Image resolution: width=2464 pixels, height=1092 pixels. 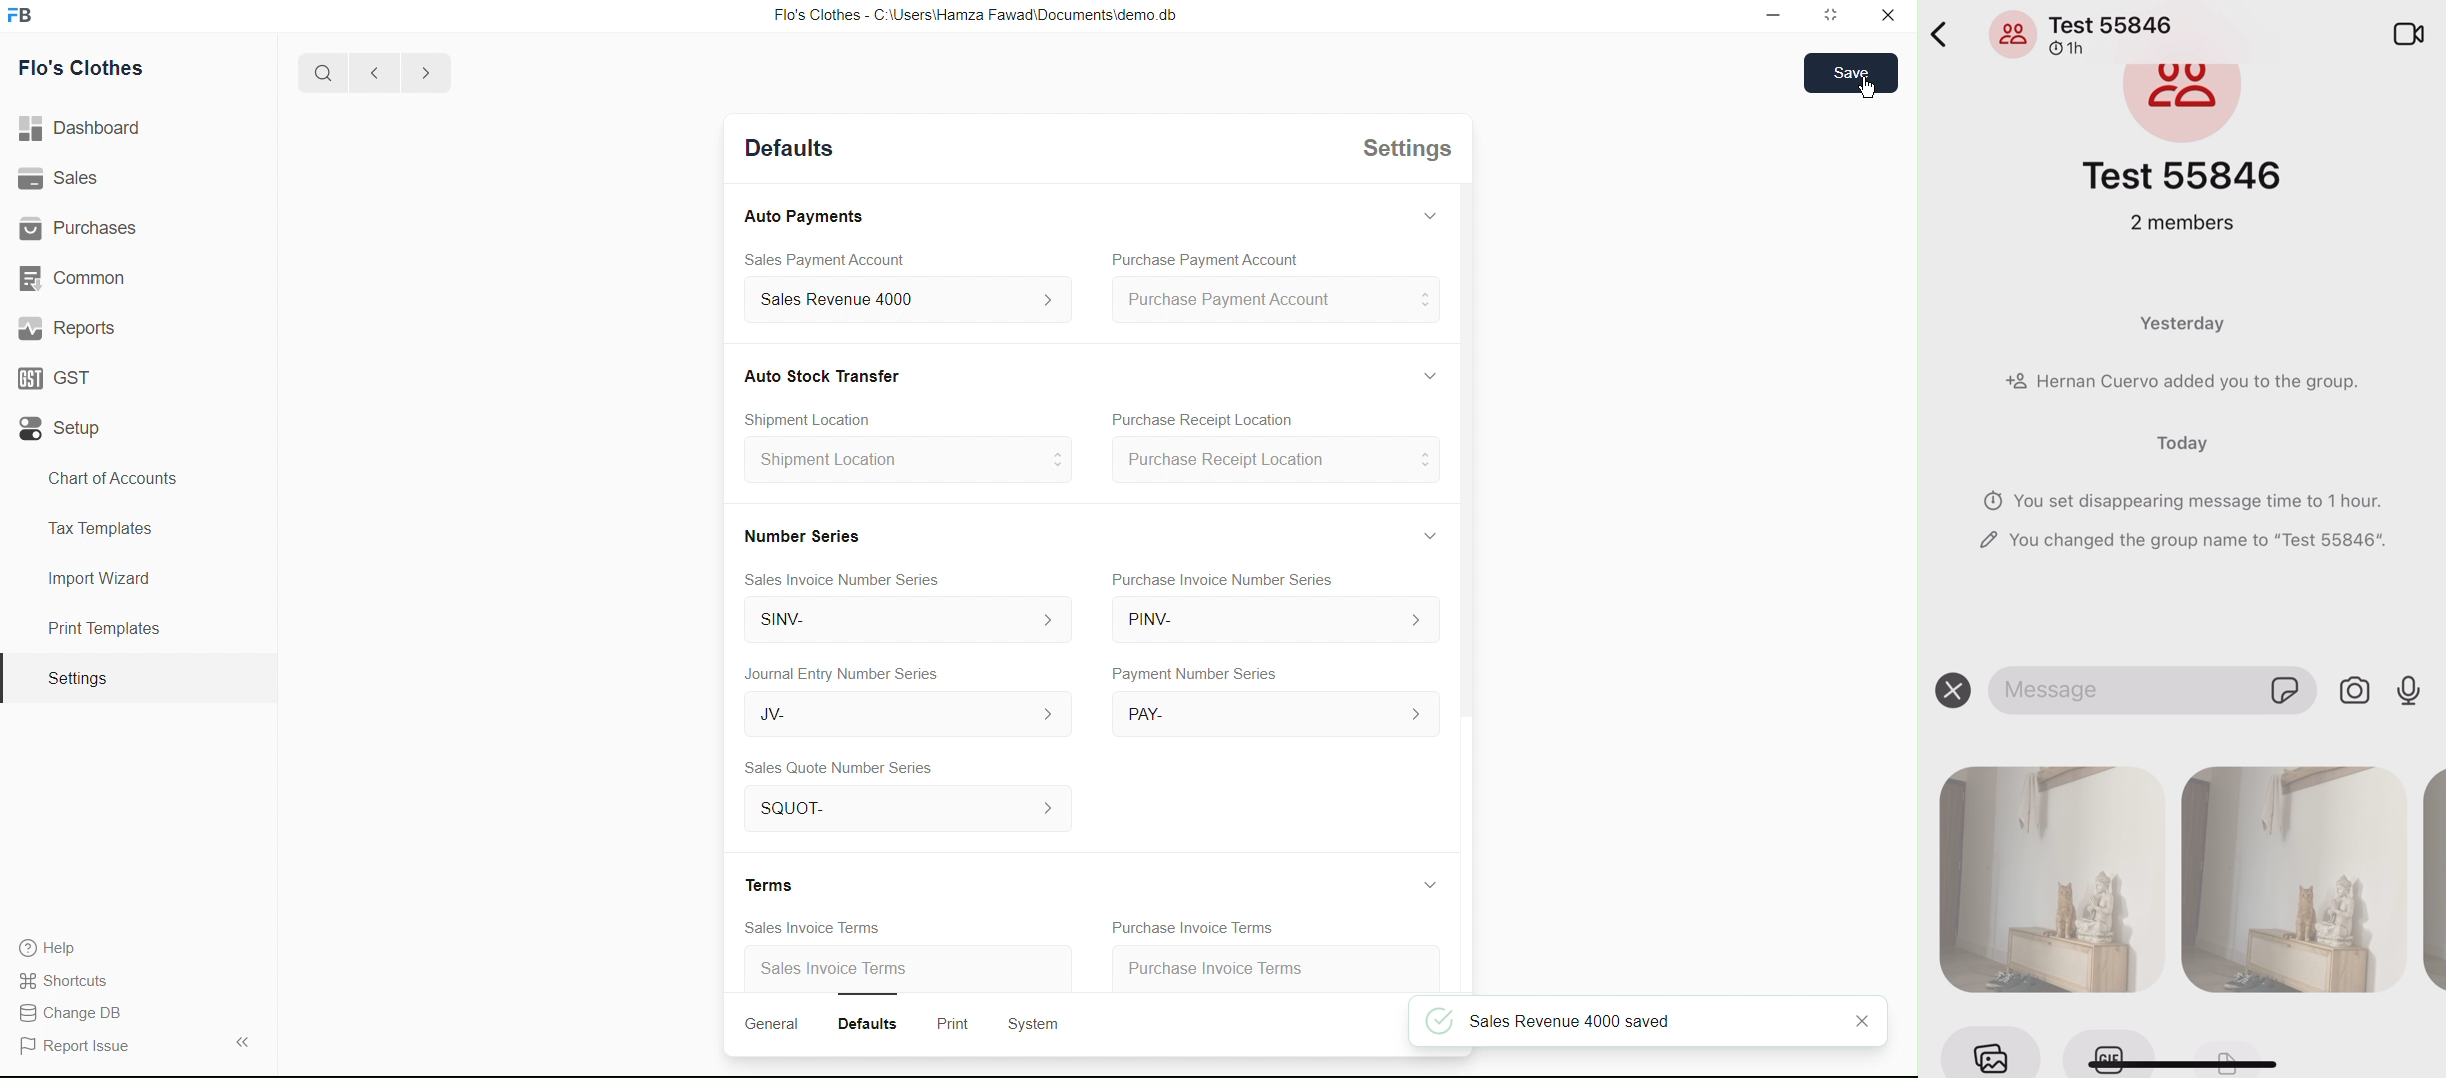 I want to click on Sales, so click(x=63, y=179).